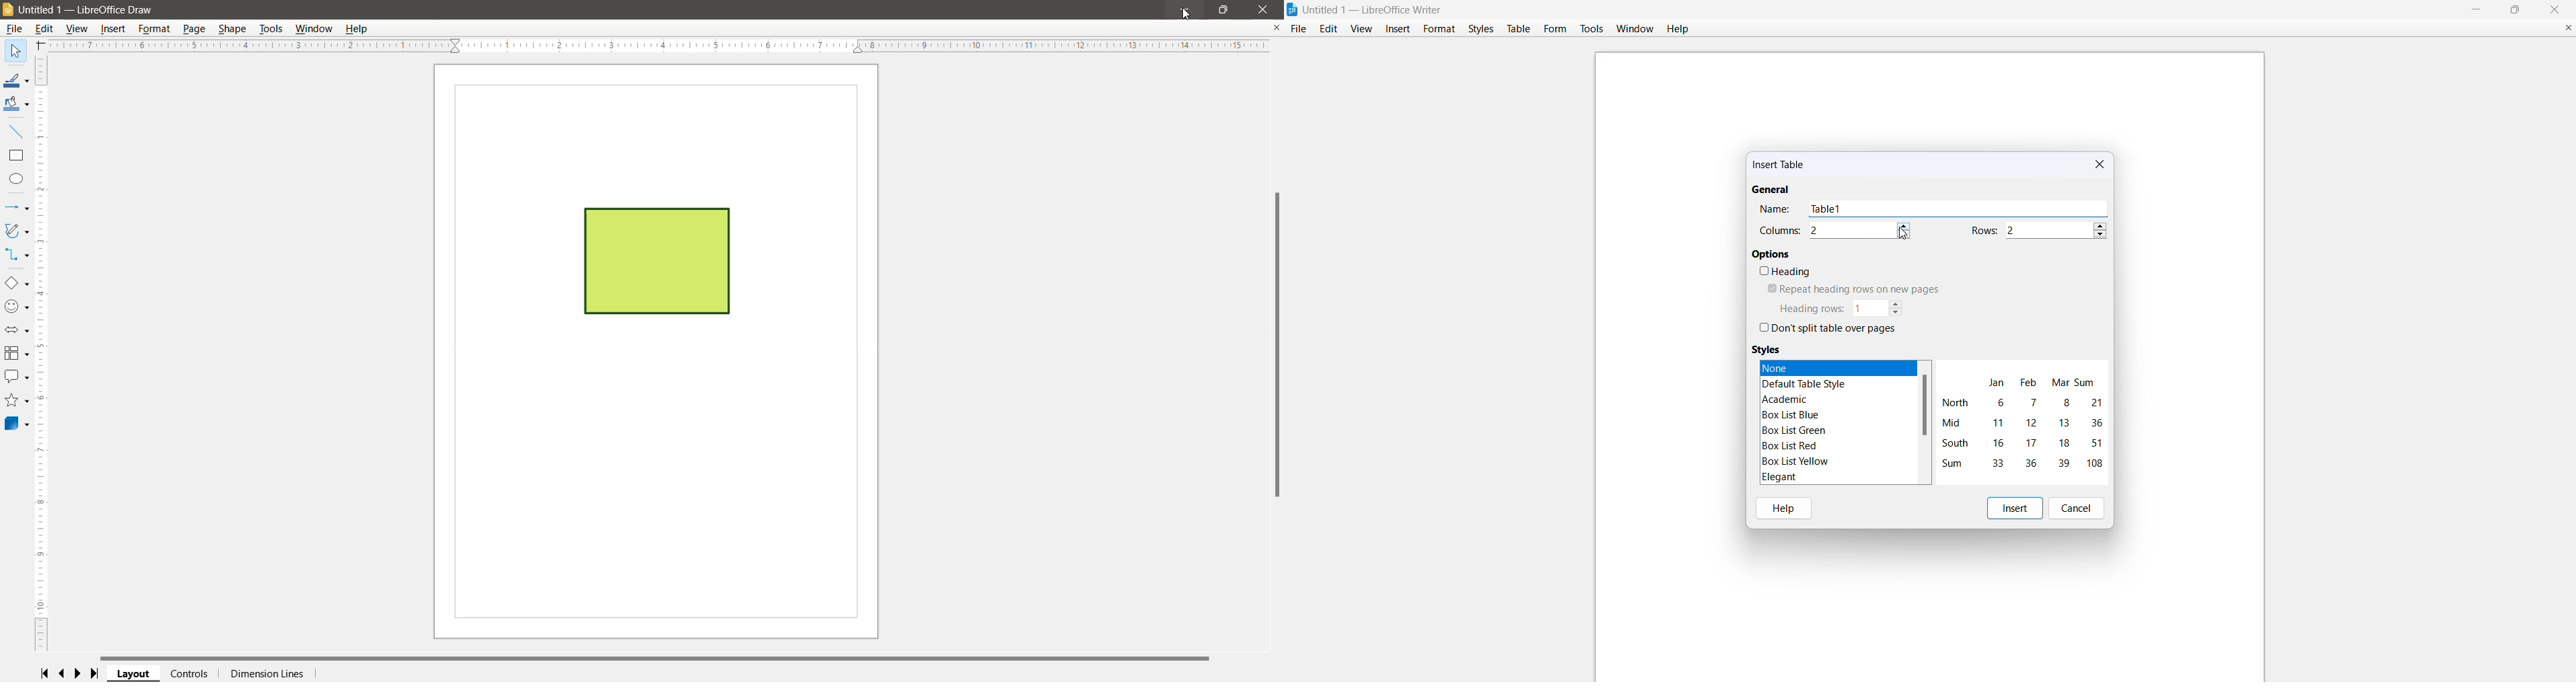 This screenshot has width=2576, height=700. Describe the element at coordinates (1327, 29) in the screenshot. I see `edit` at that location.